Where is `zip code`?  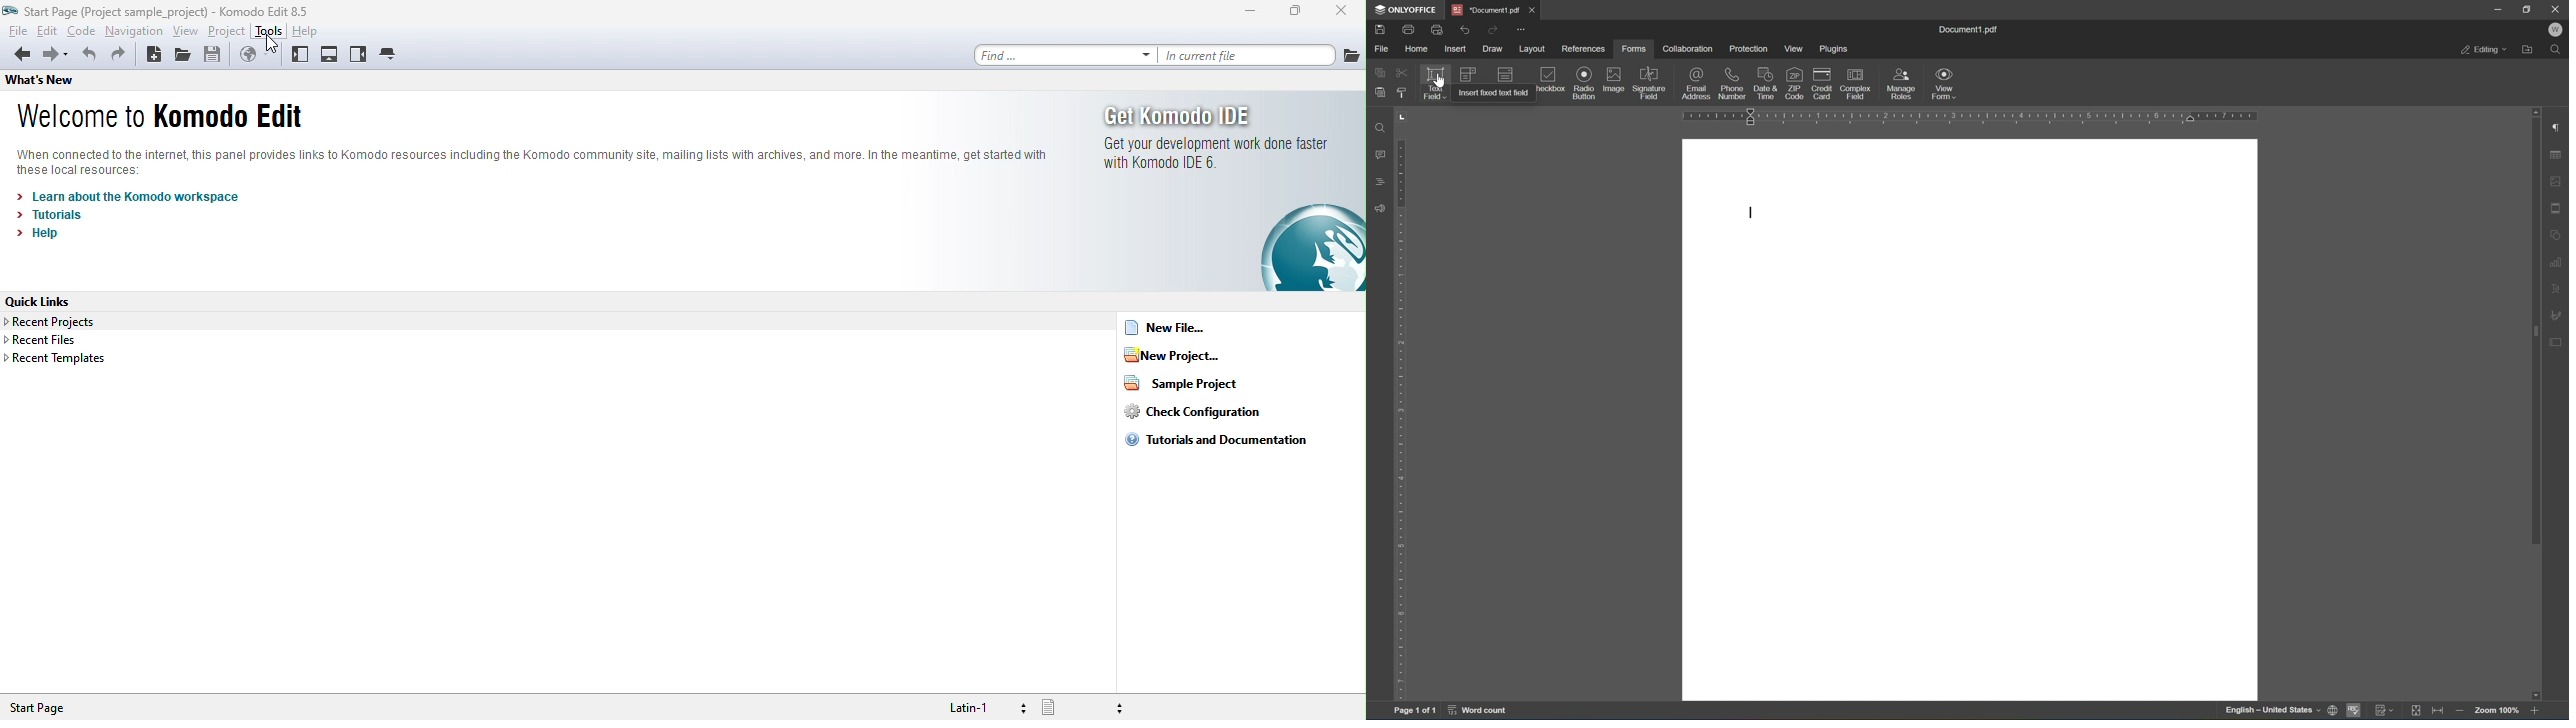 zip code is located at coordinates (1794, 83).